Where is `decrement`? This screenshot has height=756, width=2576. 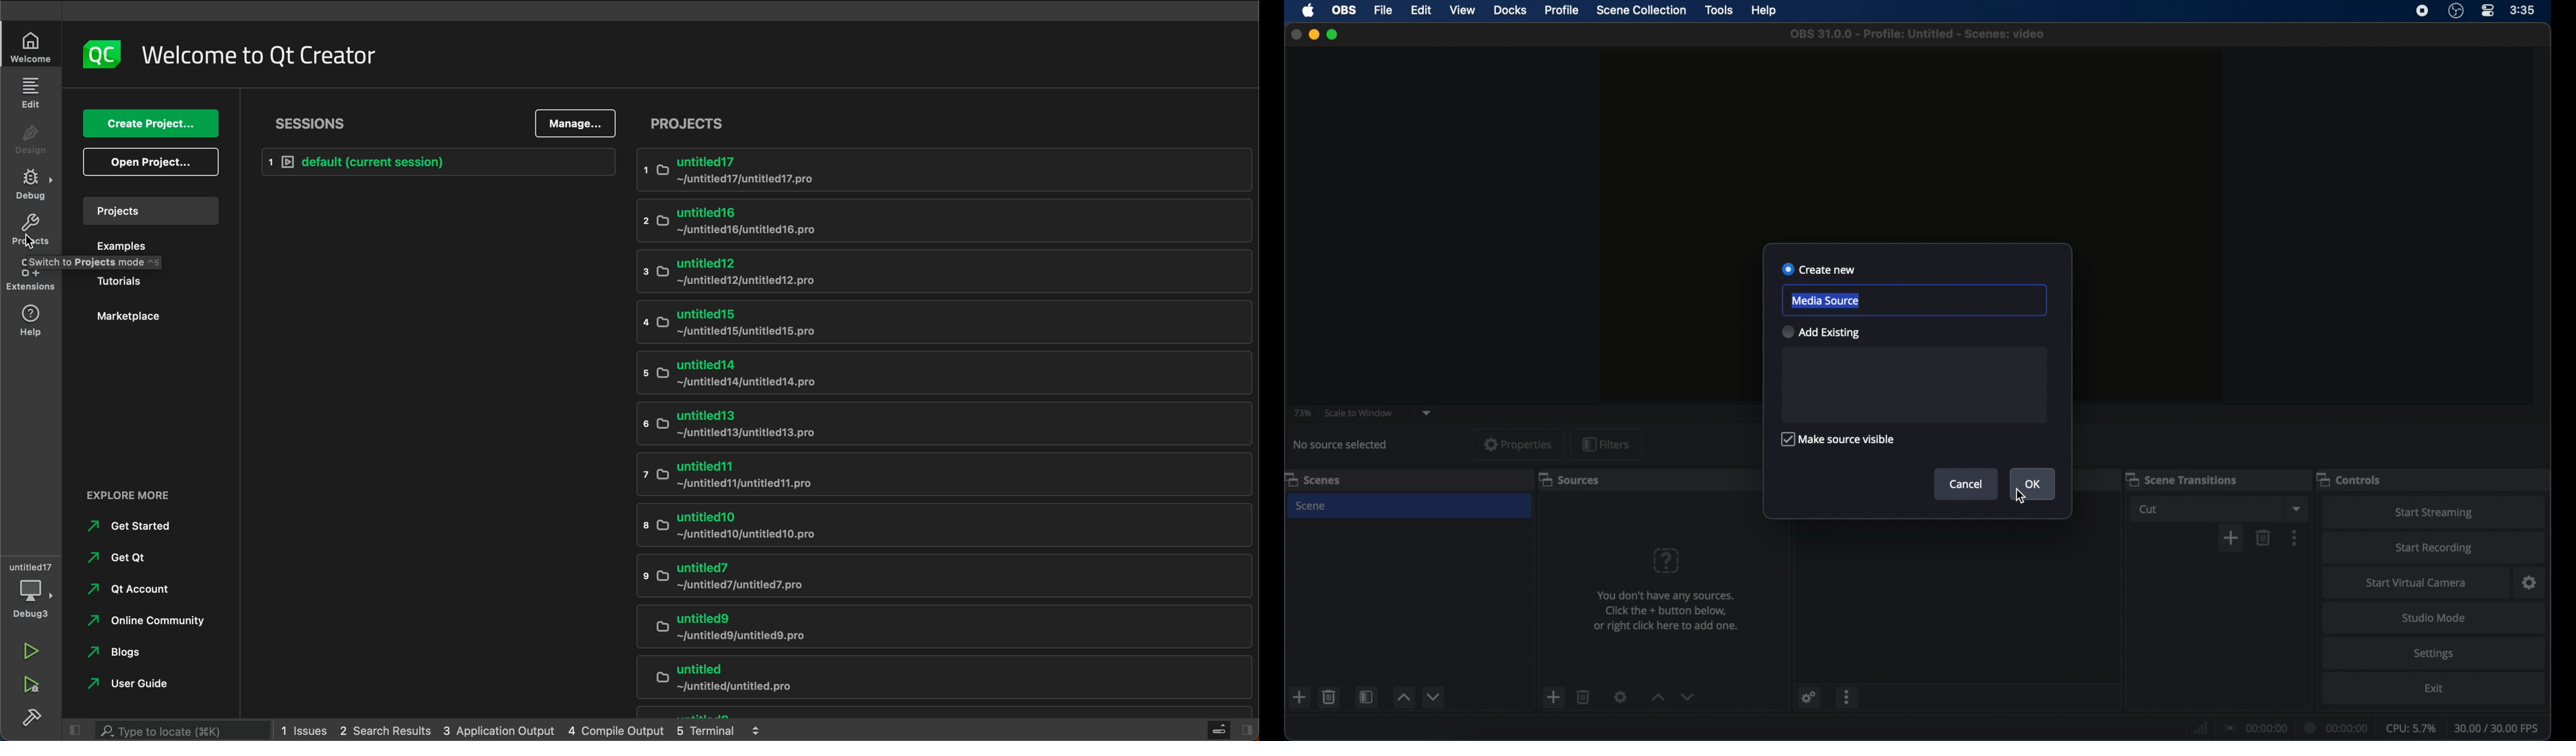 decrement is located at coordinates (1688, 696).